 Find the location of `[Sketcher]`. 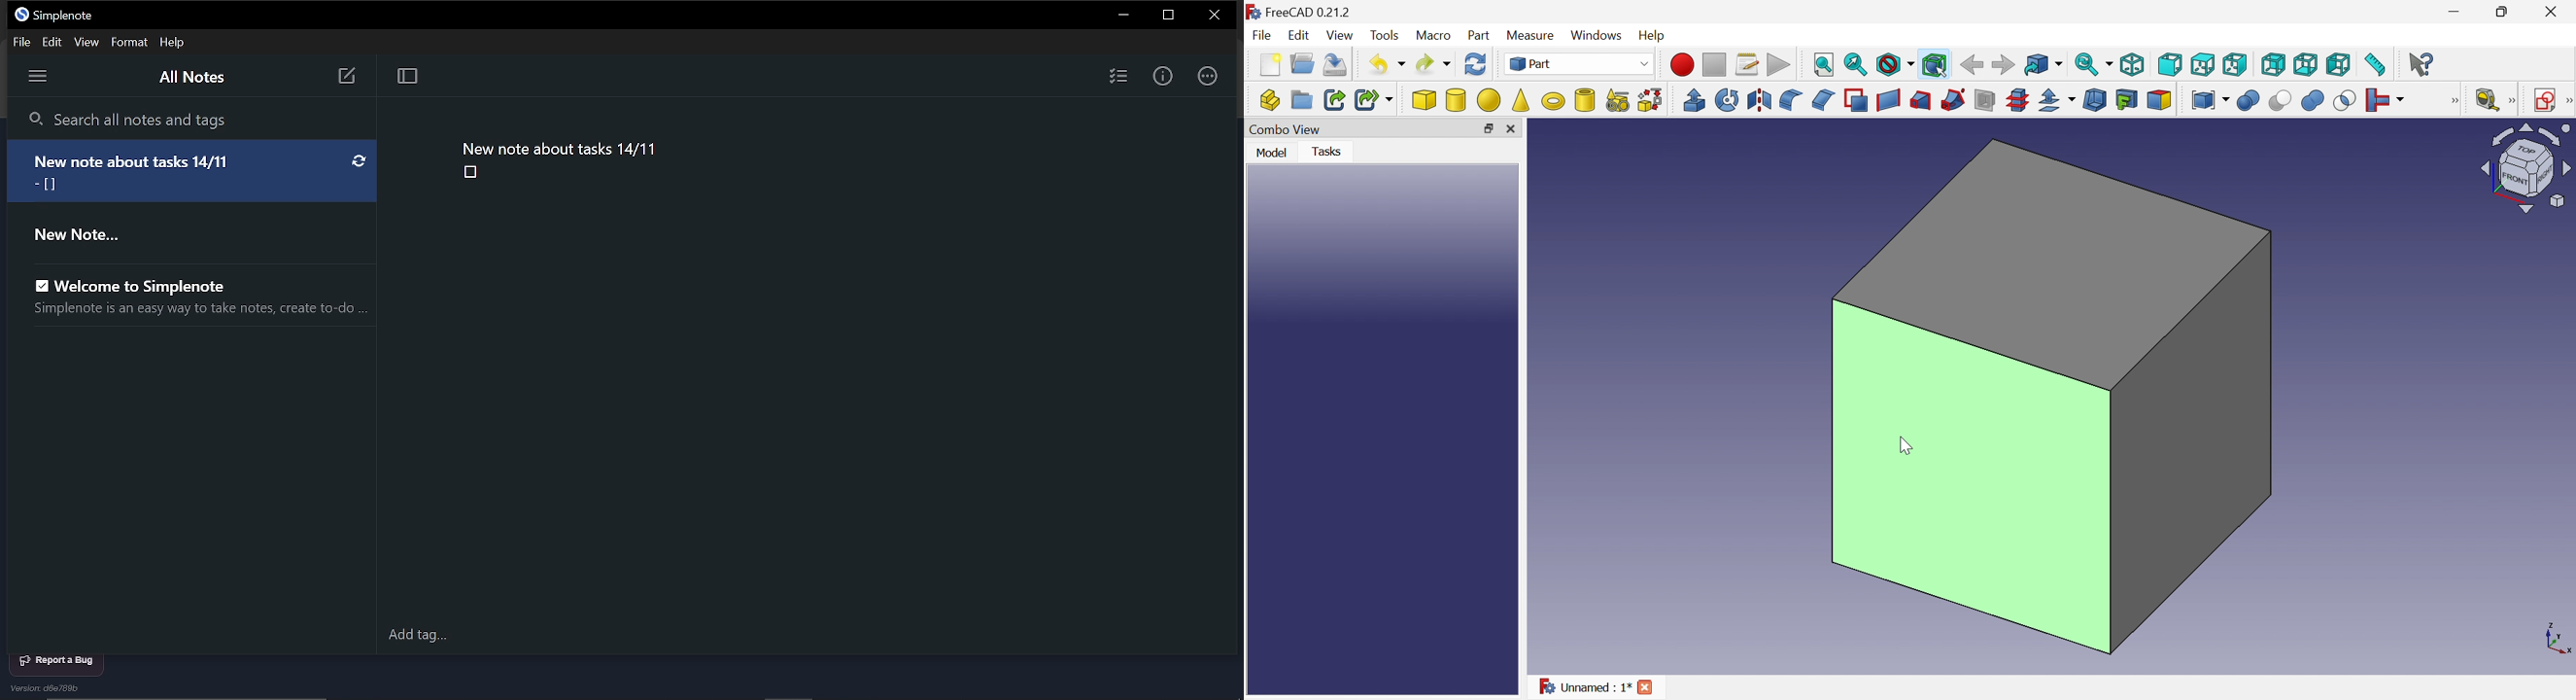

[Sketcher] is located at coordinates (2568, 99).